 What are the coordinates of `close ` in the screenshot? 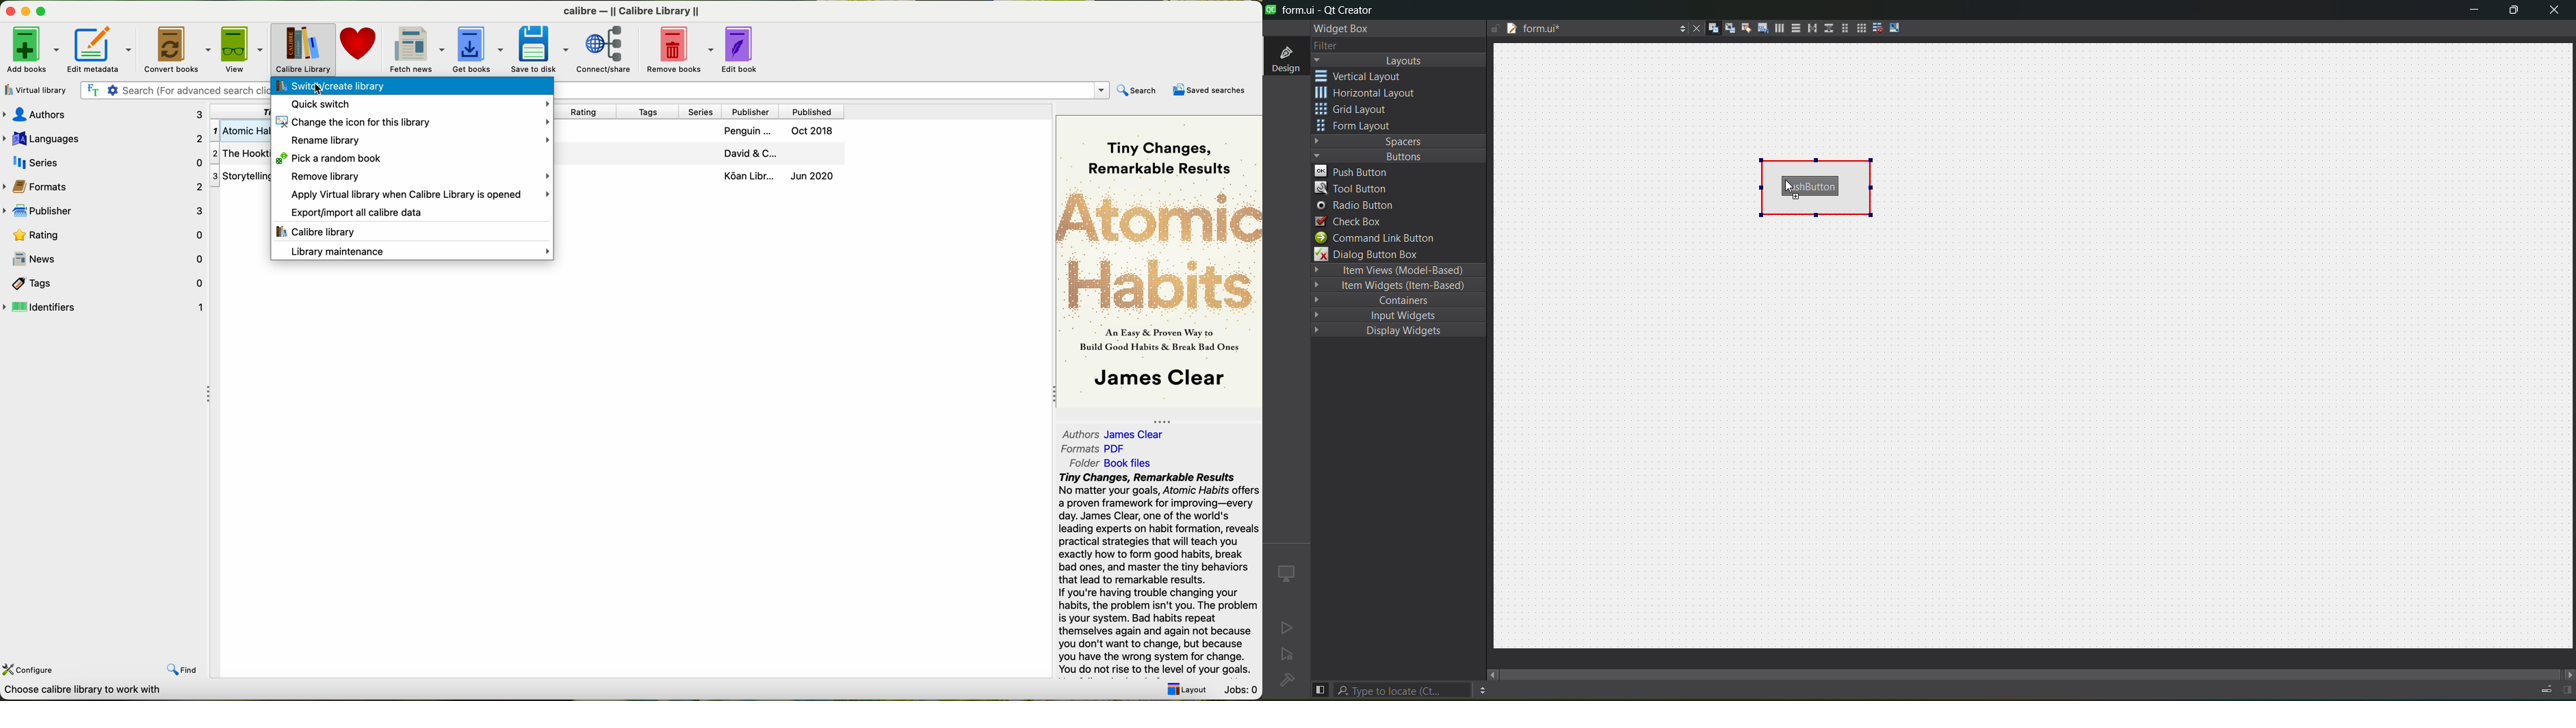 It's located at (9, 10).